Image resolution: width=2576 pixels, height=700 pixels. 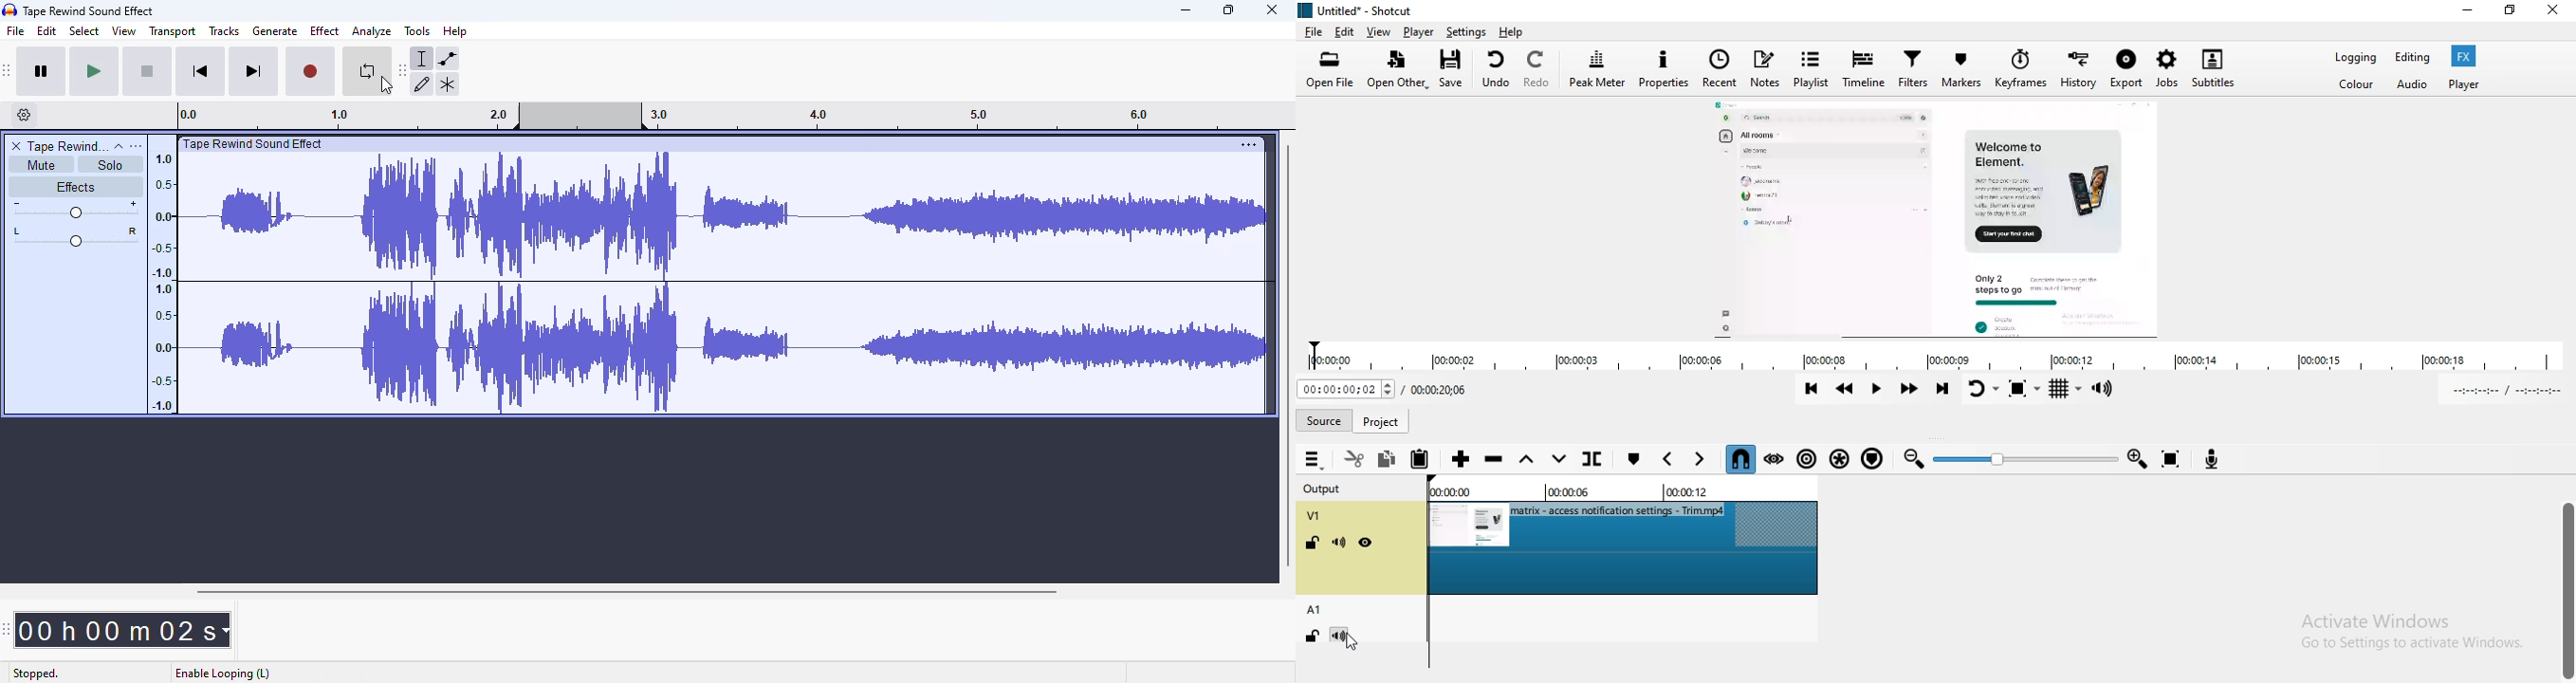 What do you see at coordinates (1317, 611) in the screenshot?
I see `A1` at bounding box center [1317, 611].